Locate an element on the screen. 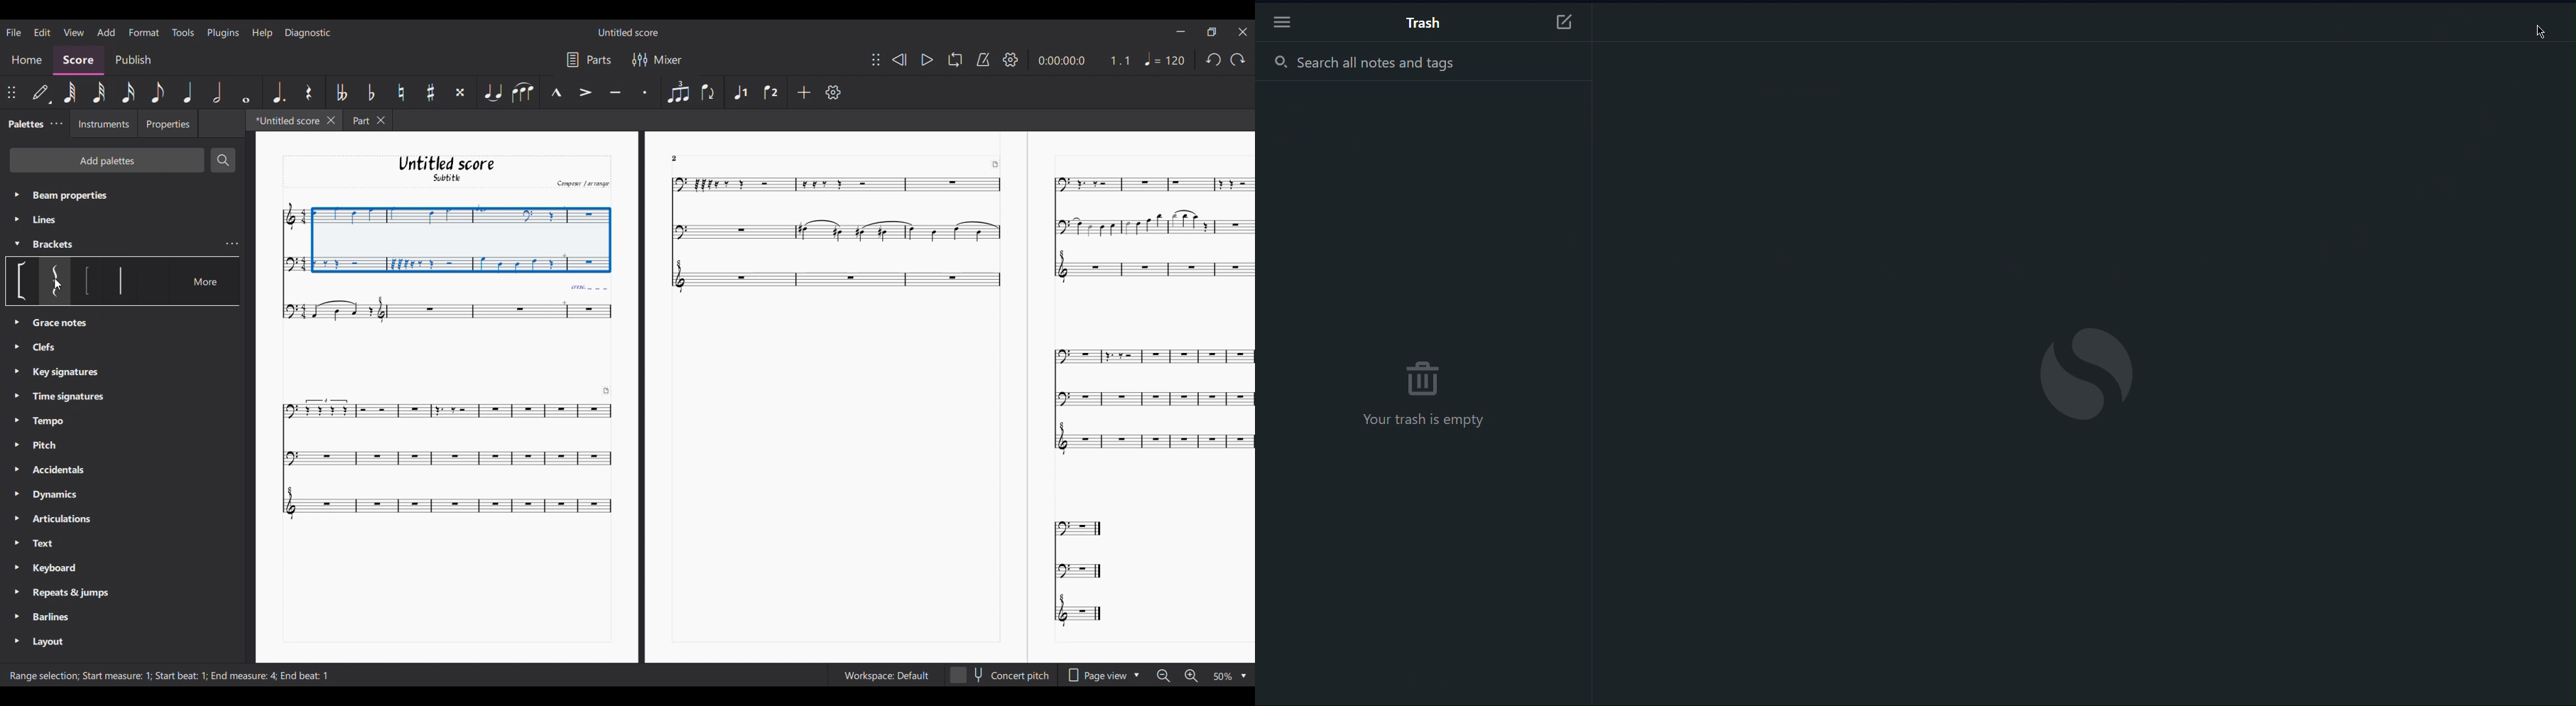   is located at coordinates (14, 418).